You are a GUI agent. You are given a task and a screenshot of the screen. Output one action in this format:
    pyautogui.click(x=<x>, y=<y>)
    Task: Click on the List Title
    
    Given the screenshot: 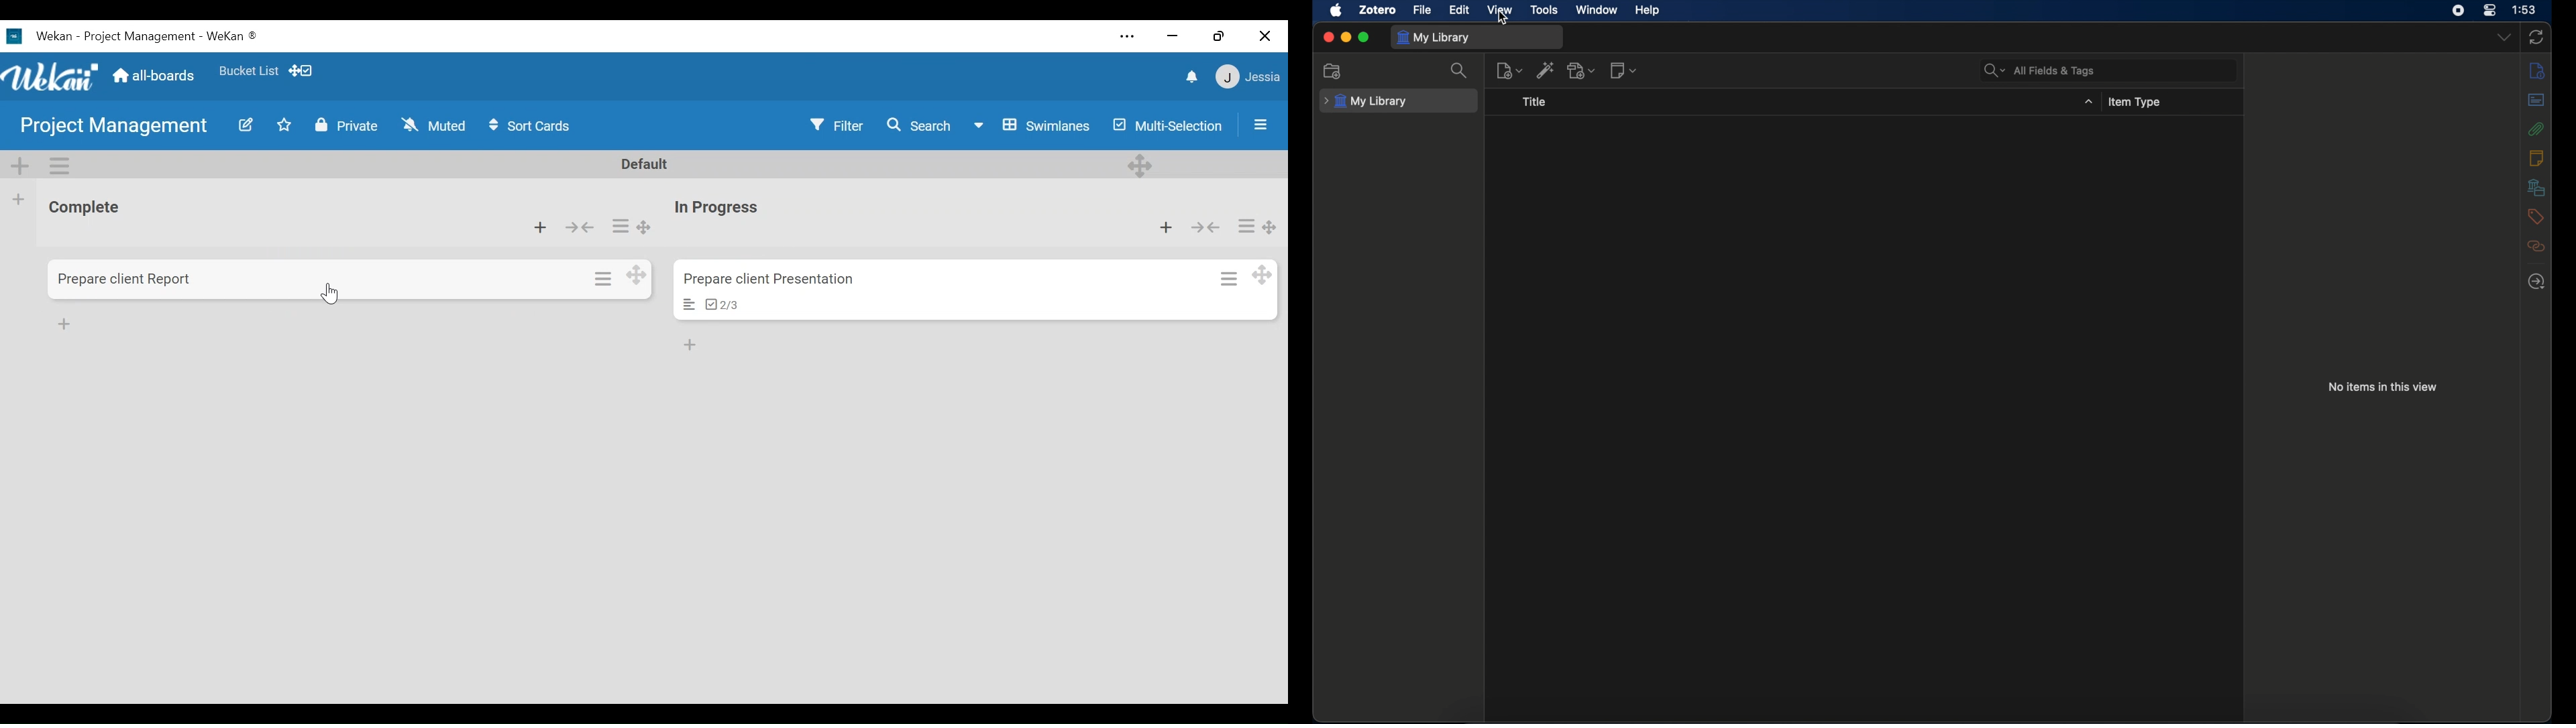 What is the action you would take?
    pyautogui.click(x=83, y=207)
    